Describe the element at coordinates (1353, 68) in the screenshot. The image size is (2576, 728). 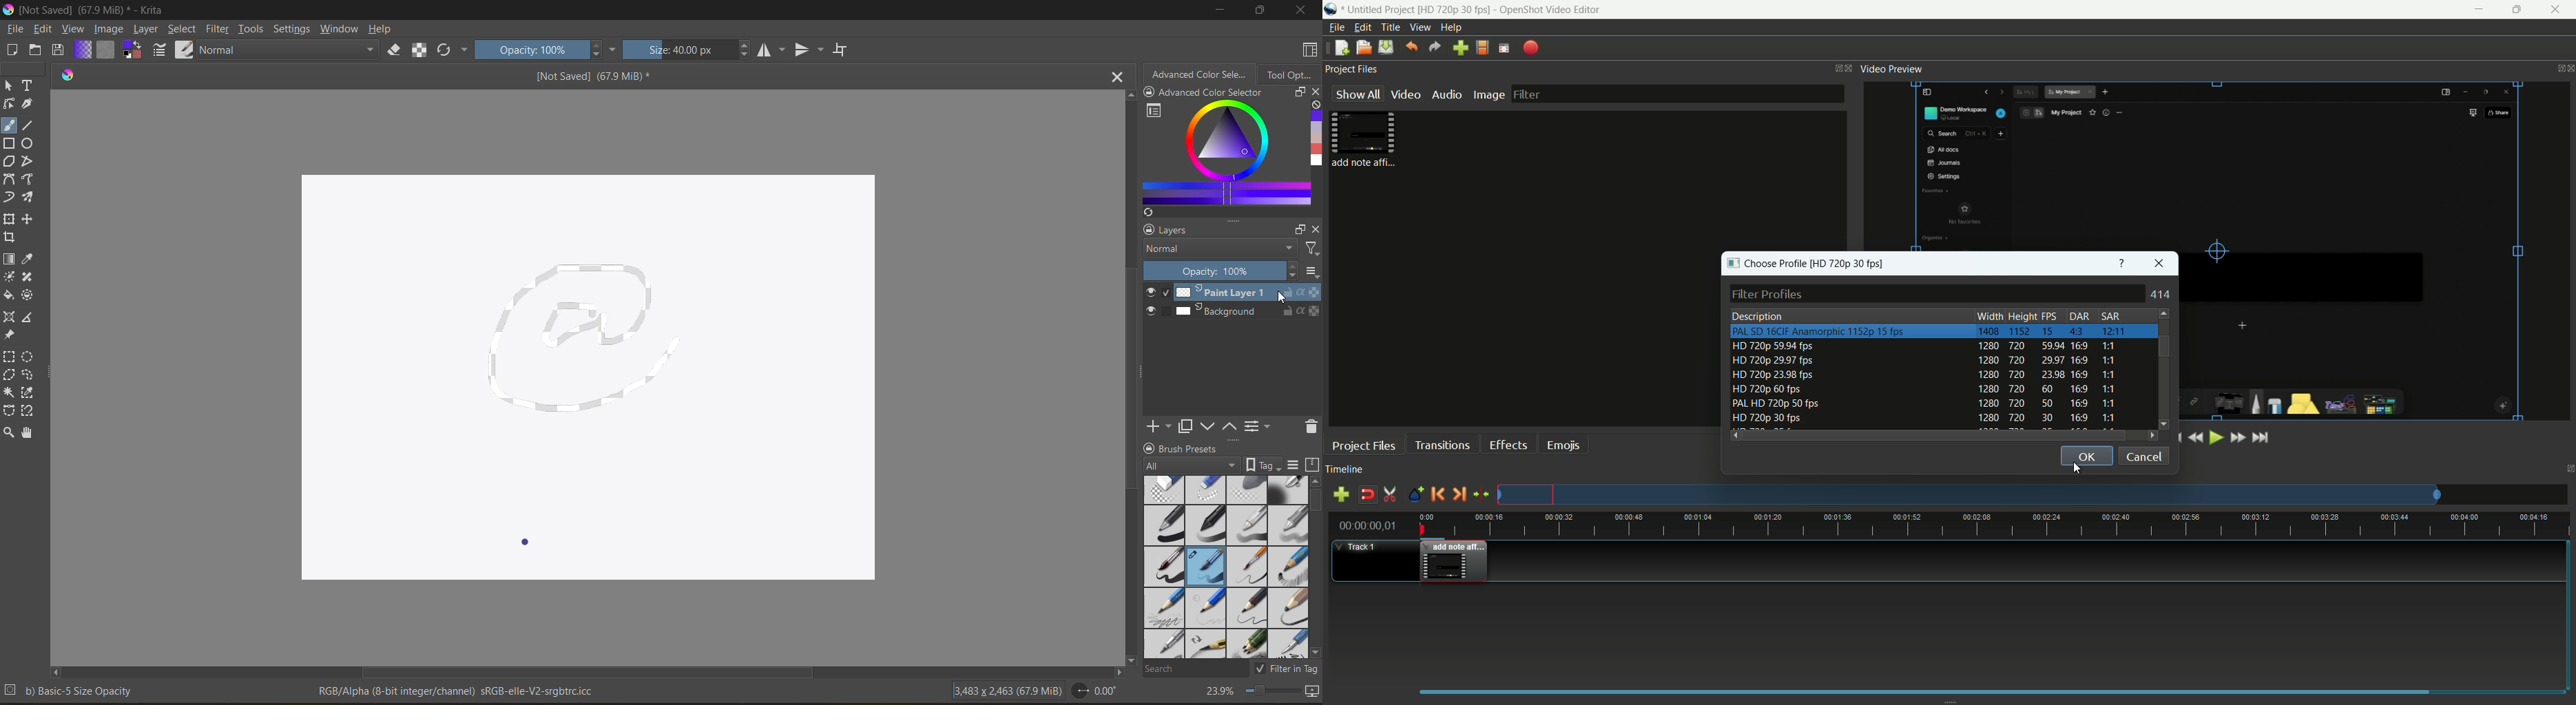
I see `project files` at that location.